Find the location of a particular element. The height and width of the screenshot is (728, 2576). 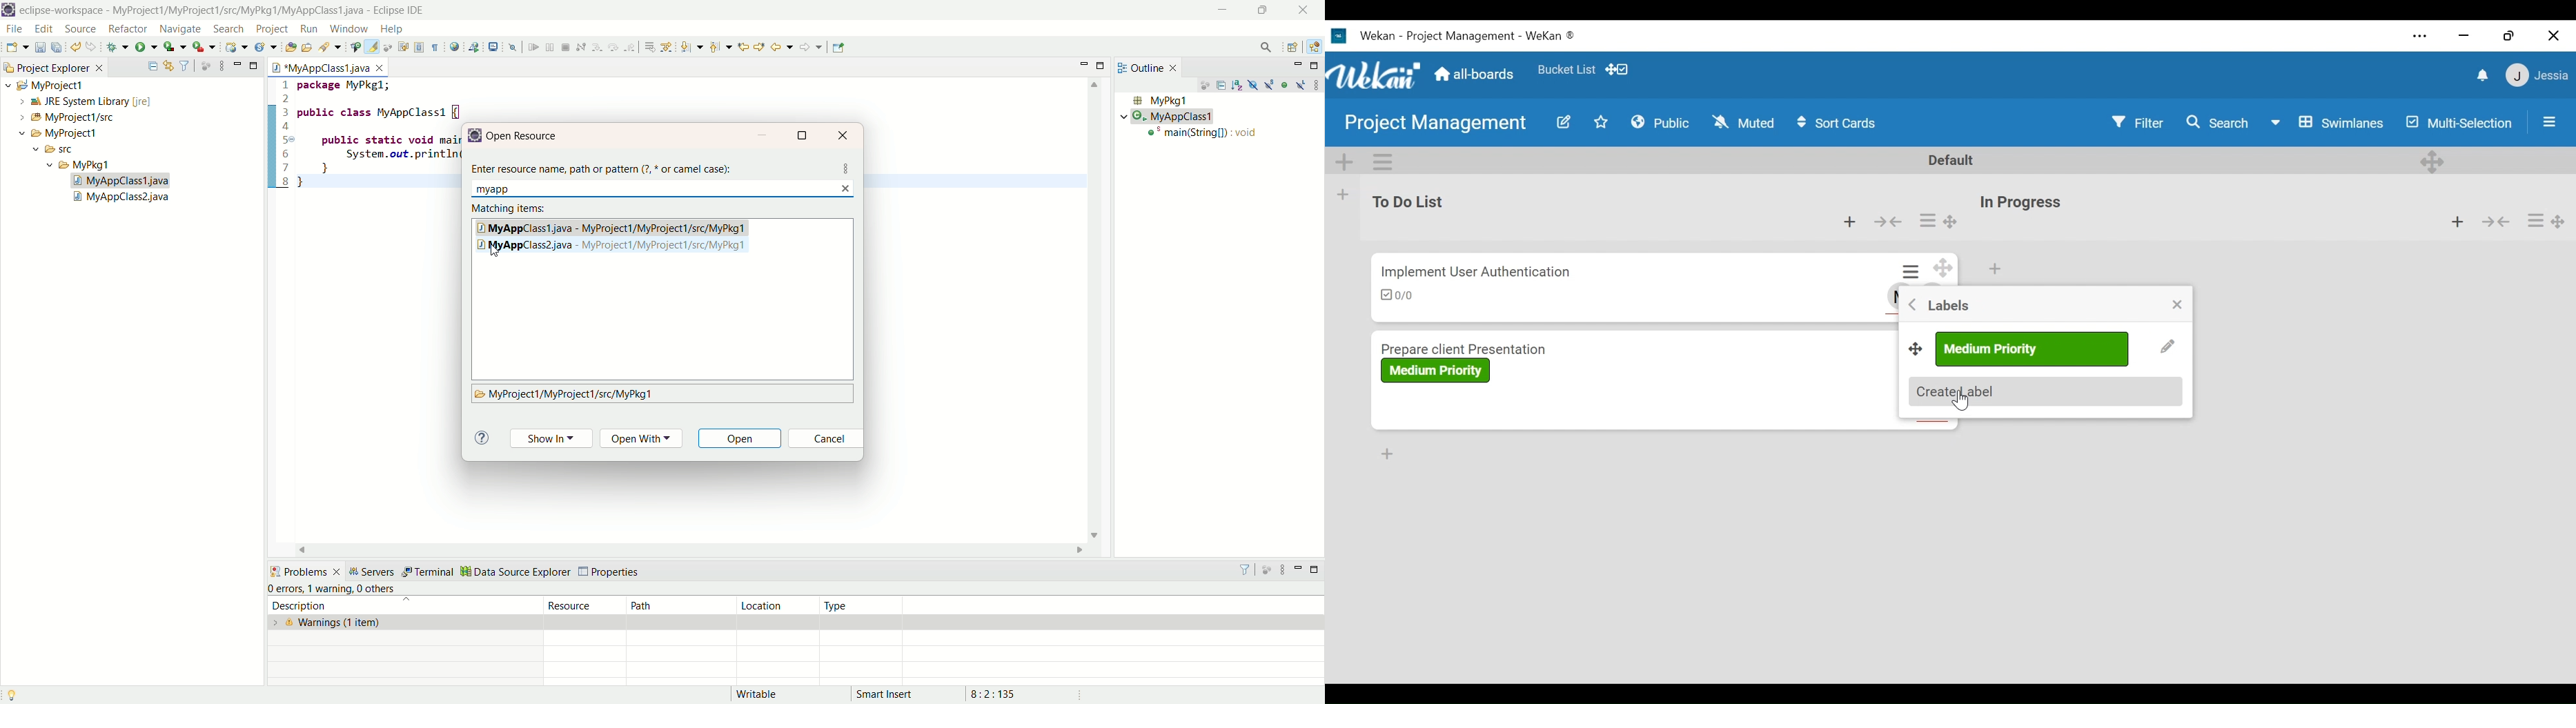

terminate is located at coordinates (566, 48).